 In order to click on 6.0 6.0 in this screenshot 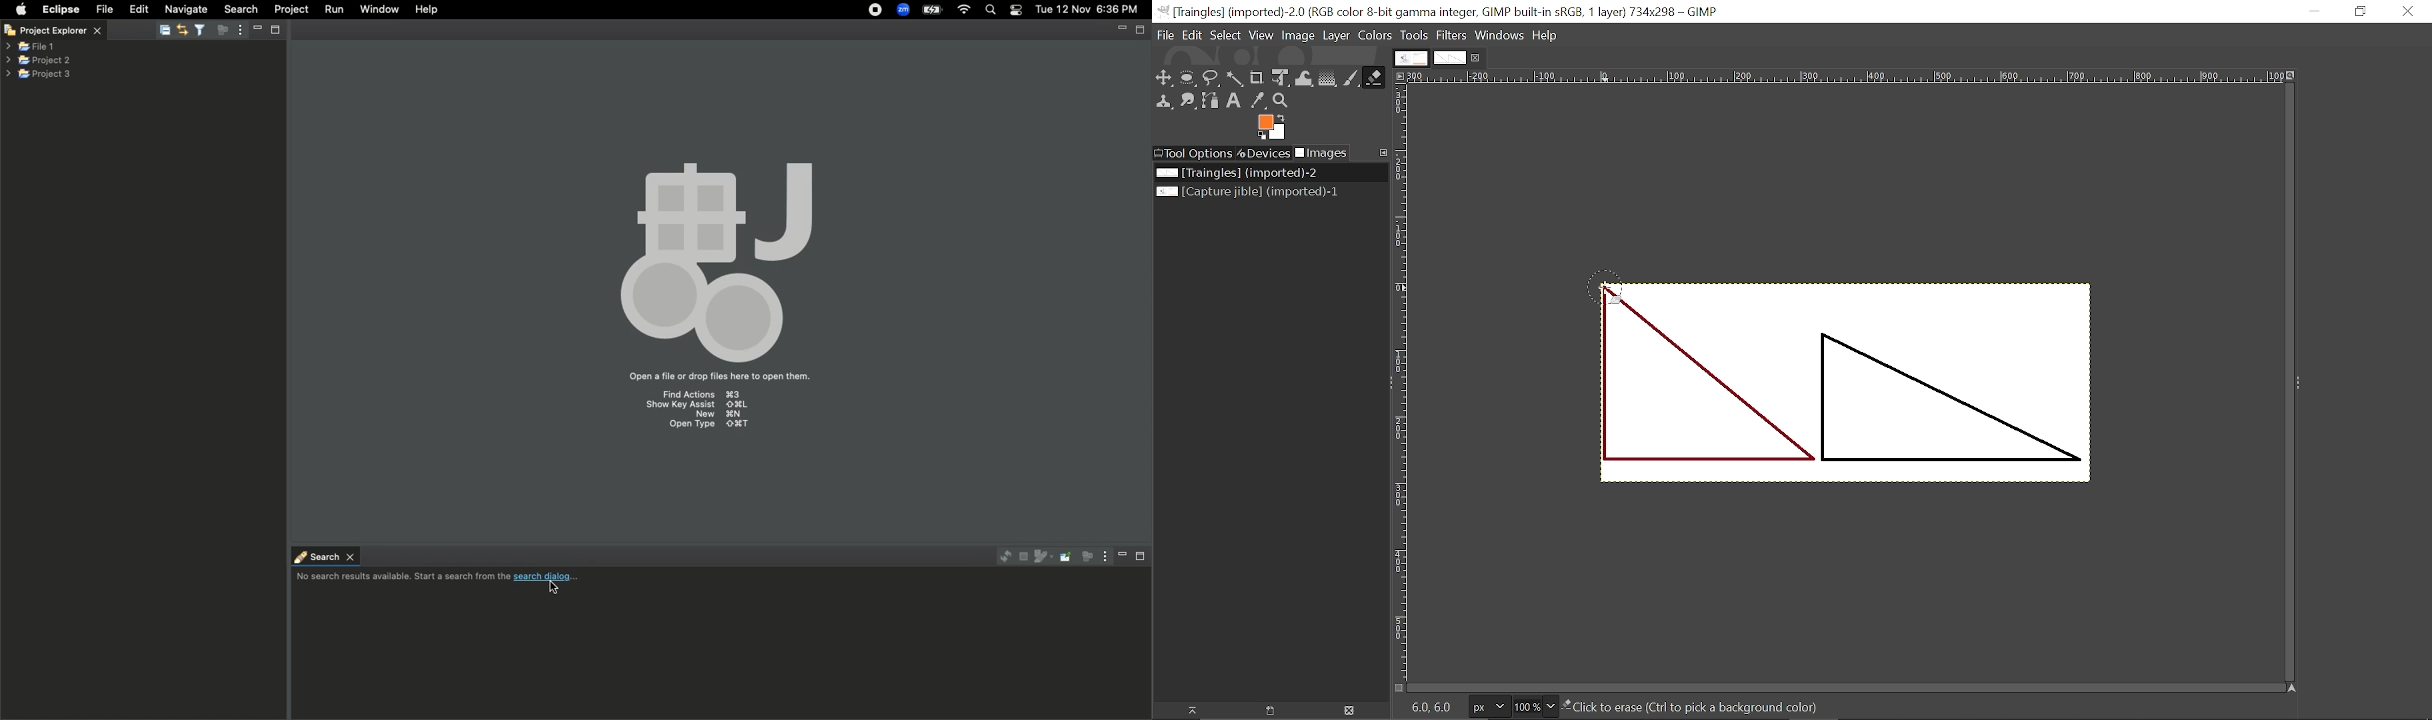, I will do `click(1435, 707)`.